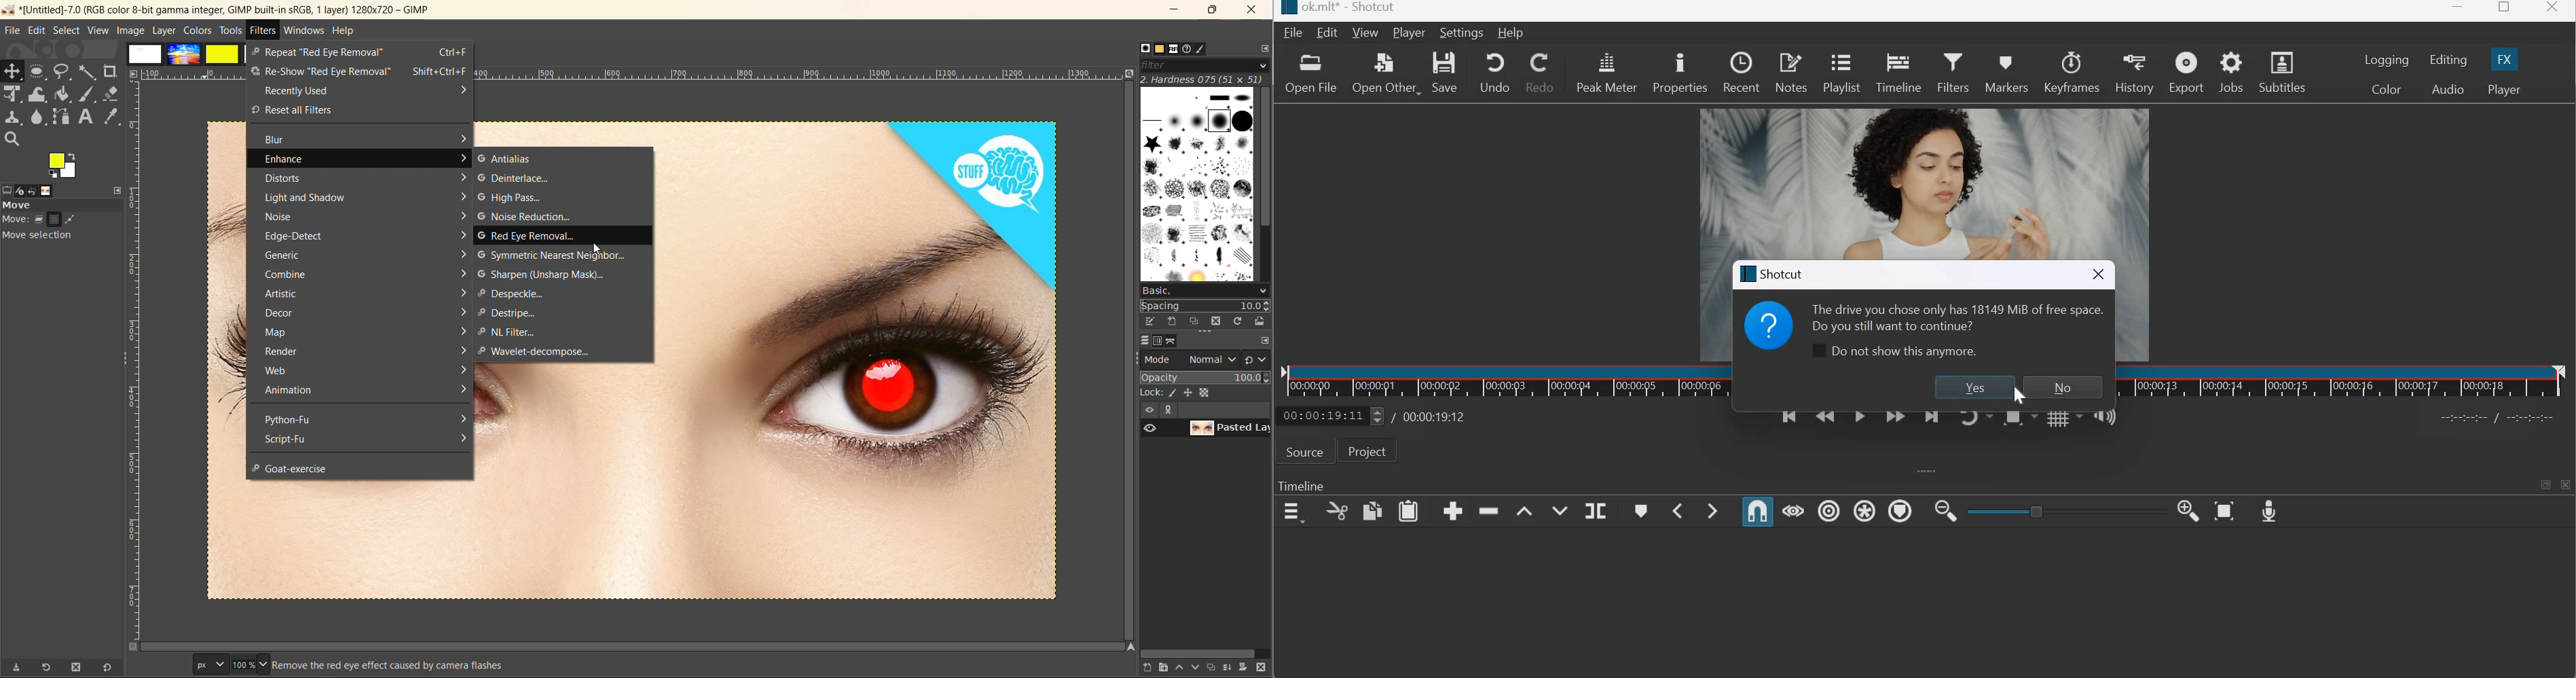  I want to click on Canvas, so click(1921, 177).